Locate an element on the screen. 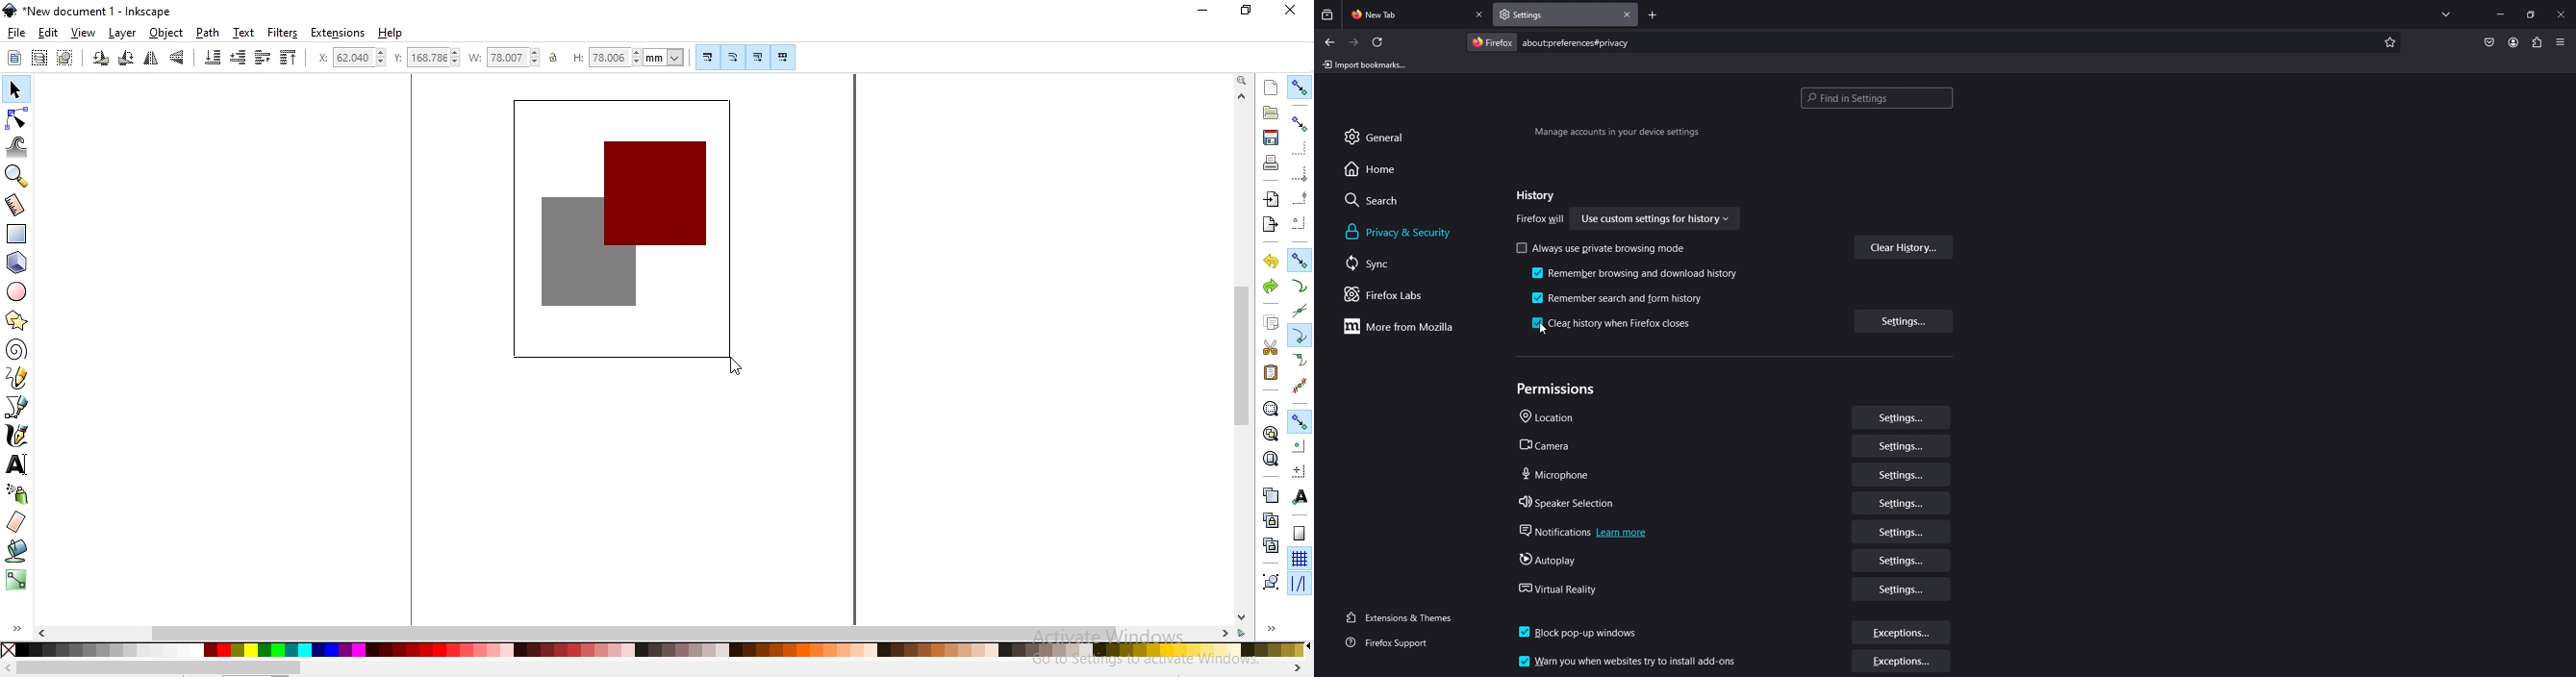 The width and height of the screenshot is (2576, 700). microphone is located at coordinates (1557, 473).